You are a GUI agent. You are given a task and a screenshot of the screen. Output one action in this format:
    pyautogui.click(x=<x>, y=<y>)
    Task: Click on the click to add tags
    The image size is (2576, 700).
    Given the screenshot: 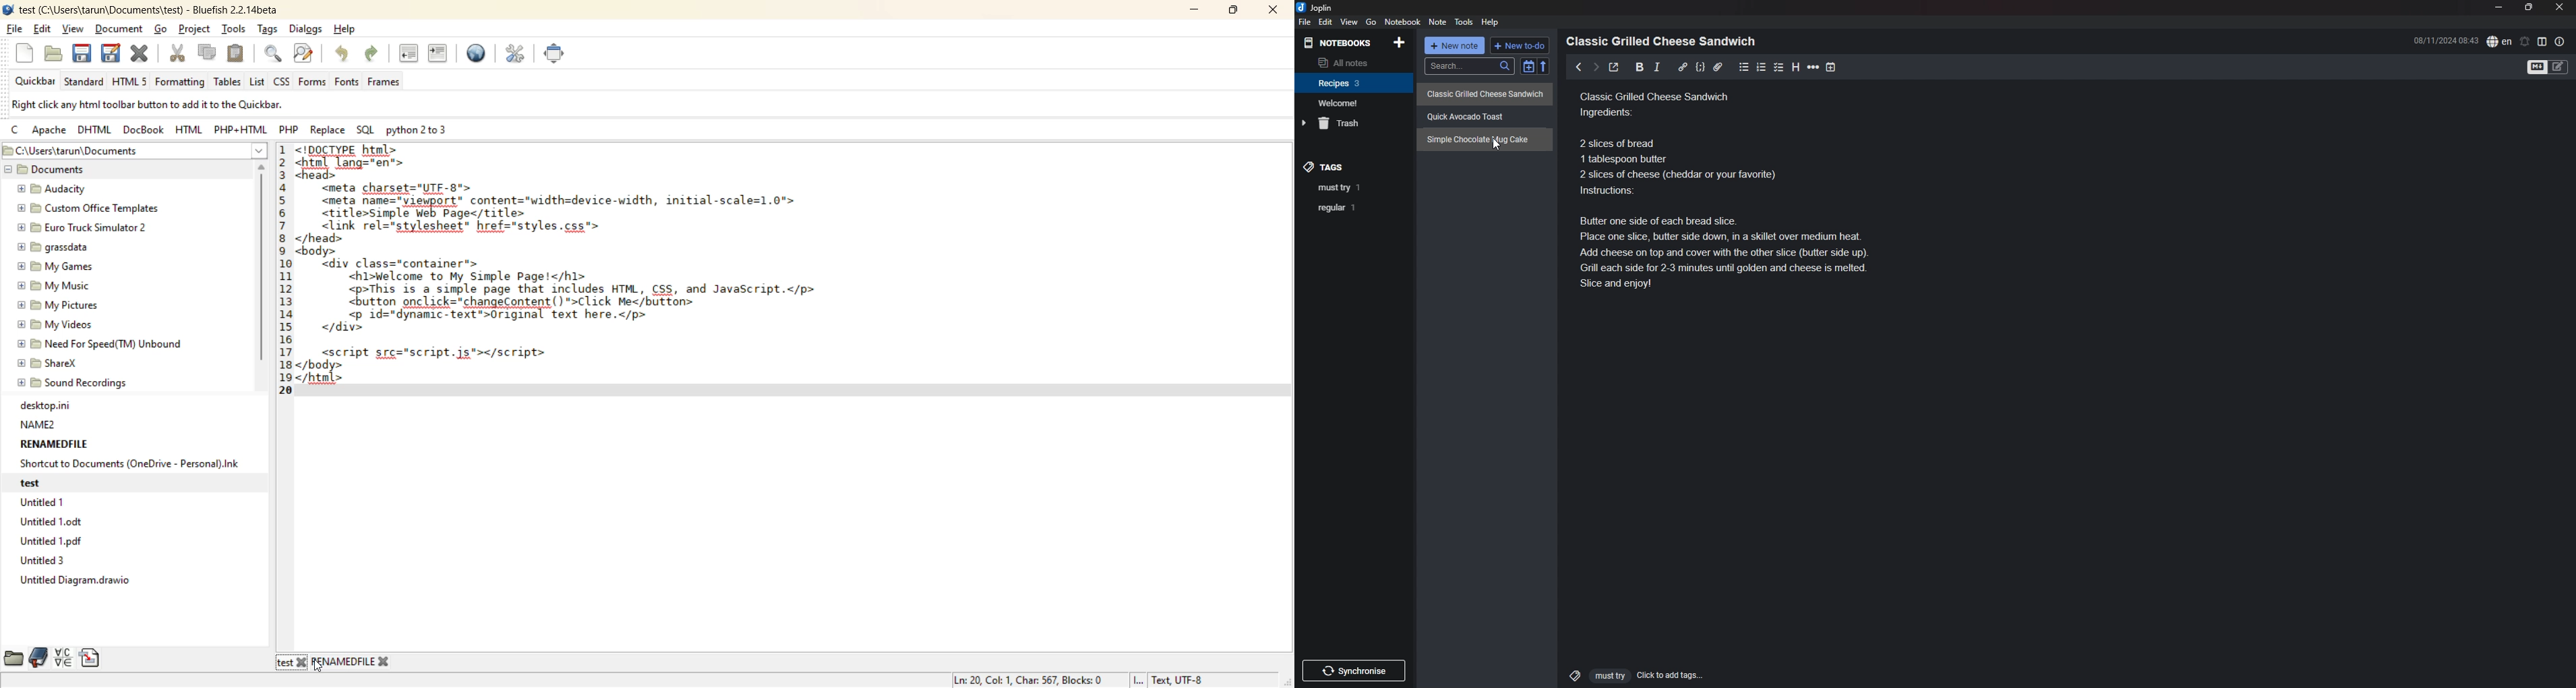 What is the action you would take?
    pyautogui.click(x=1630, y=675)
    